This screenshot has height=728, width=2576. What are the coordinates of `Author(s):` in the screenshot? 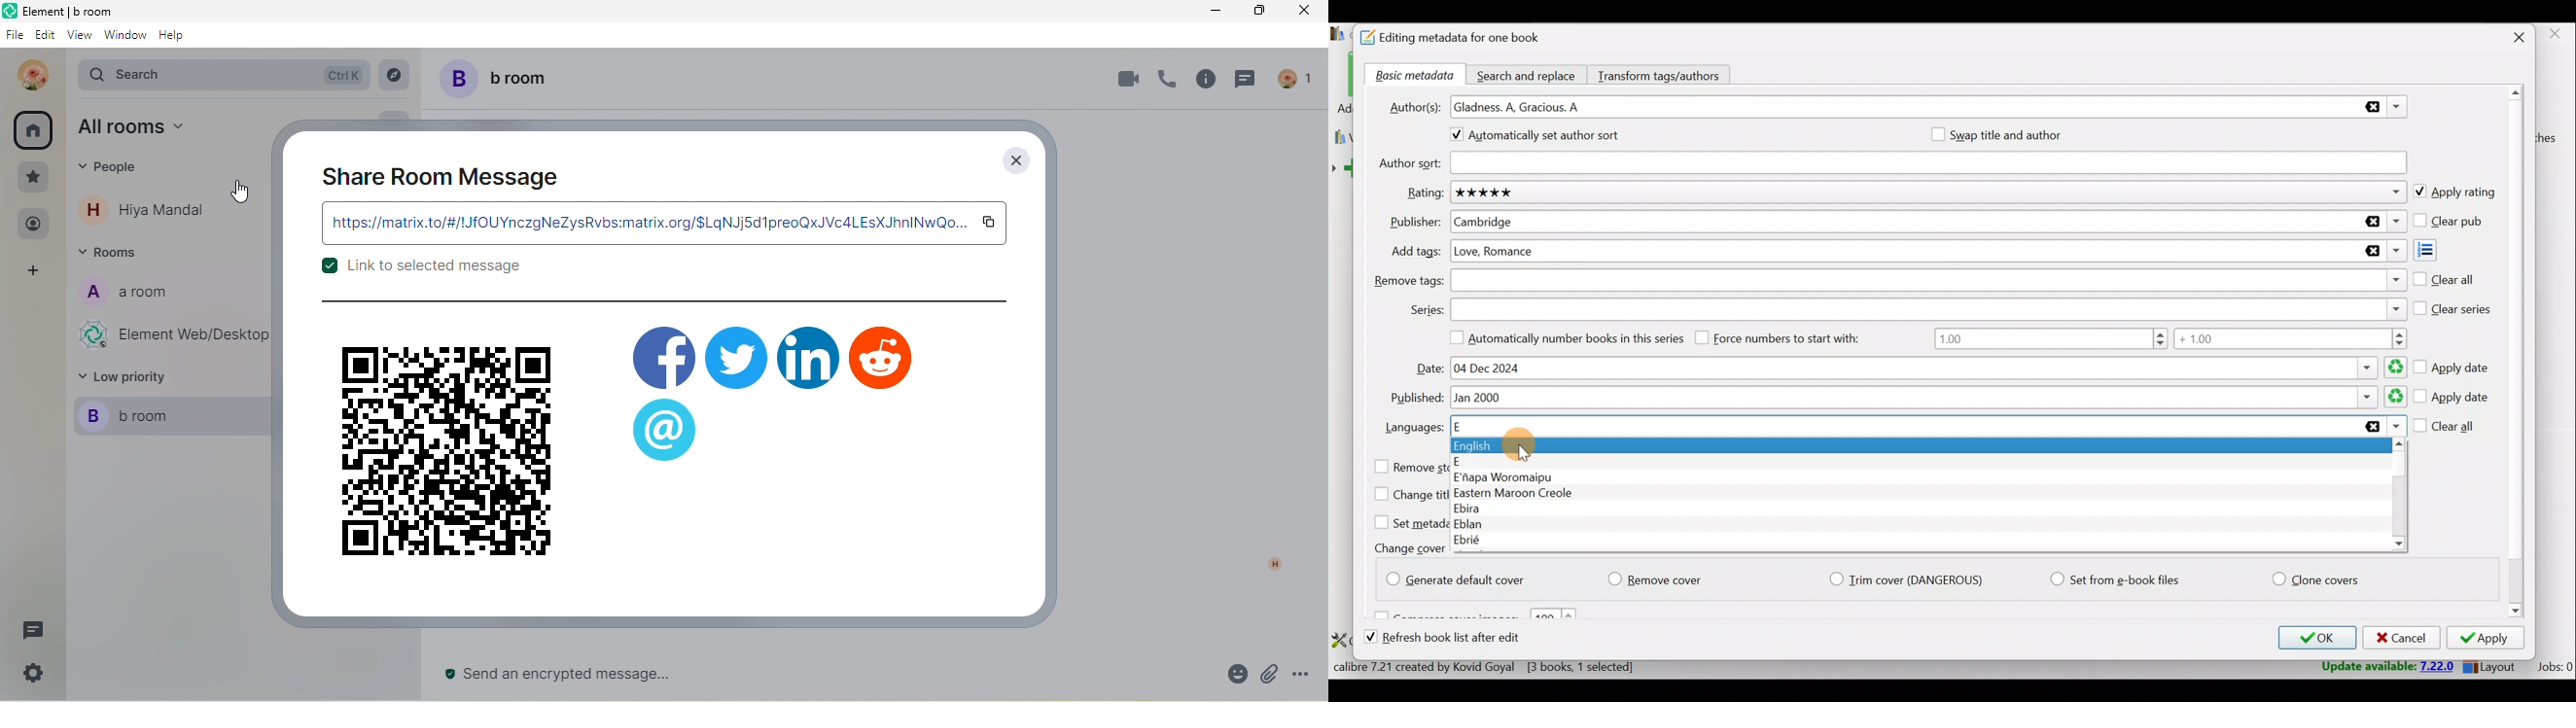 It's located at (1415, 105).